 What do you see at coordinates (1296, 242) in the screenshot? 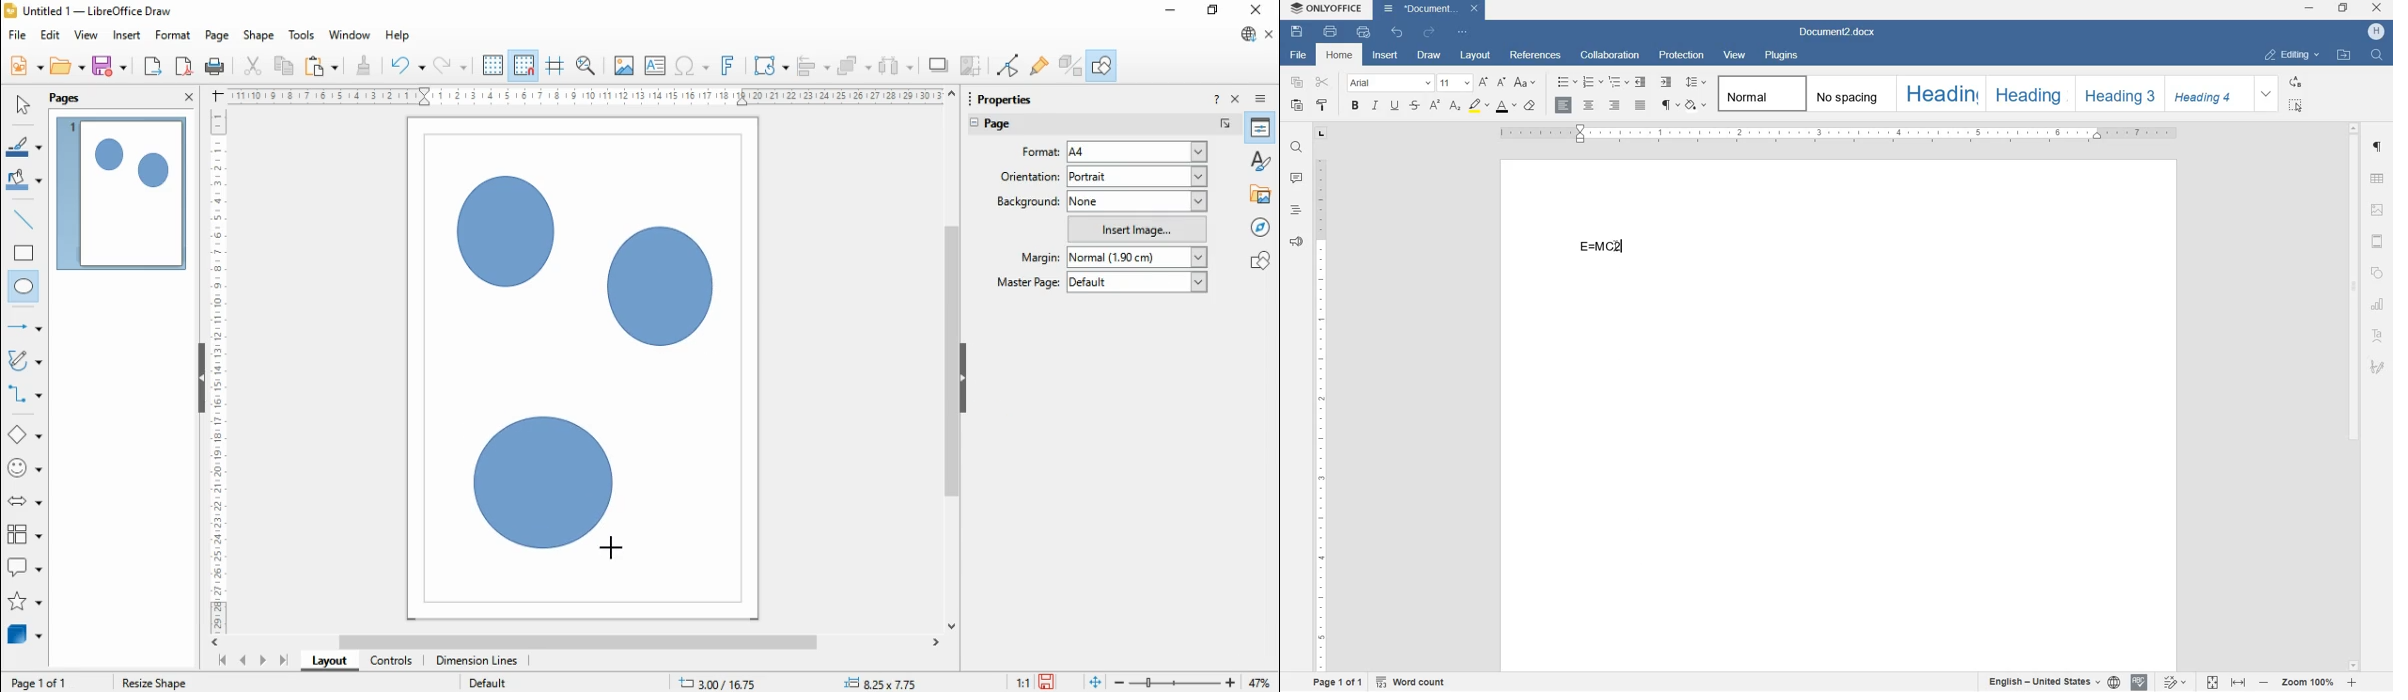
I see `feedback & support` at bounding box center [1296, 242].